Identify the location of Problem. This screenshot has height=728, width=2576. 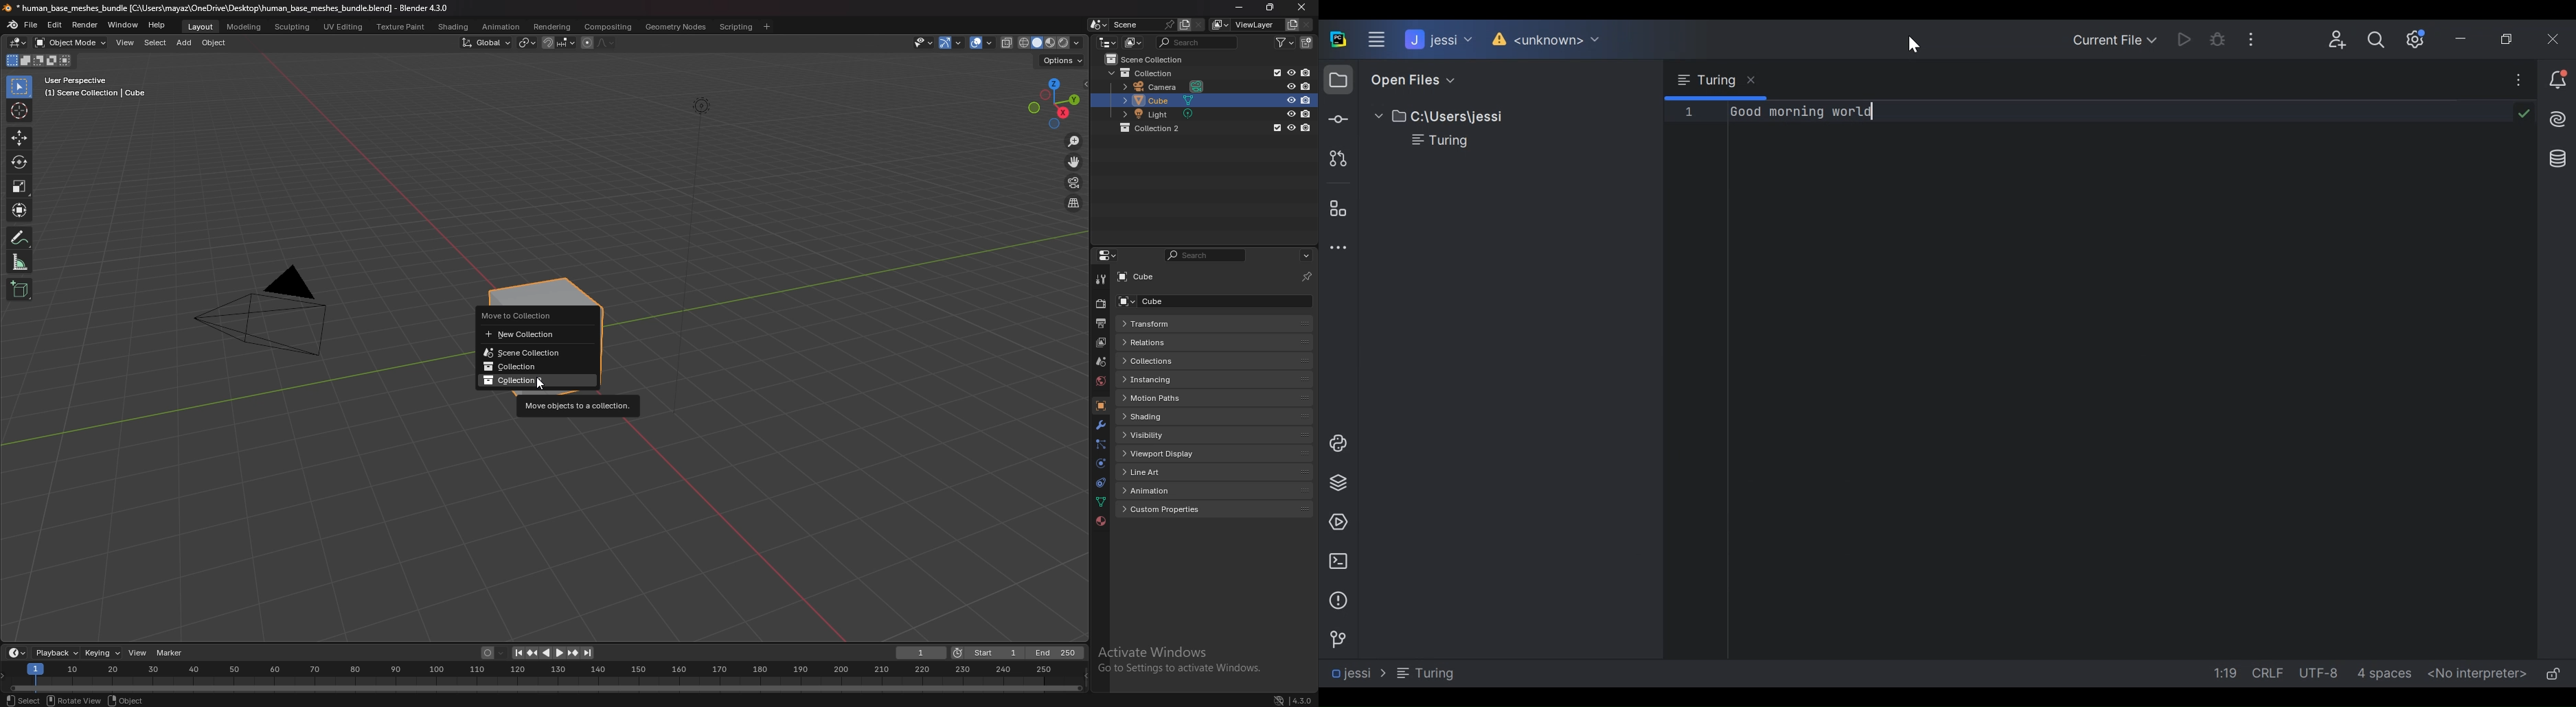
(1337, 600).